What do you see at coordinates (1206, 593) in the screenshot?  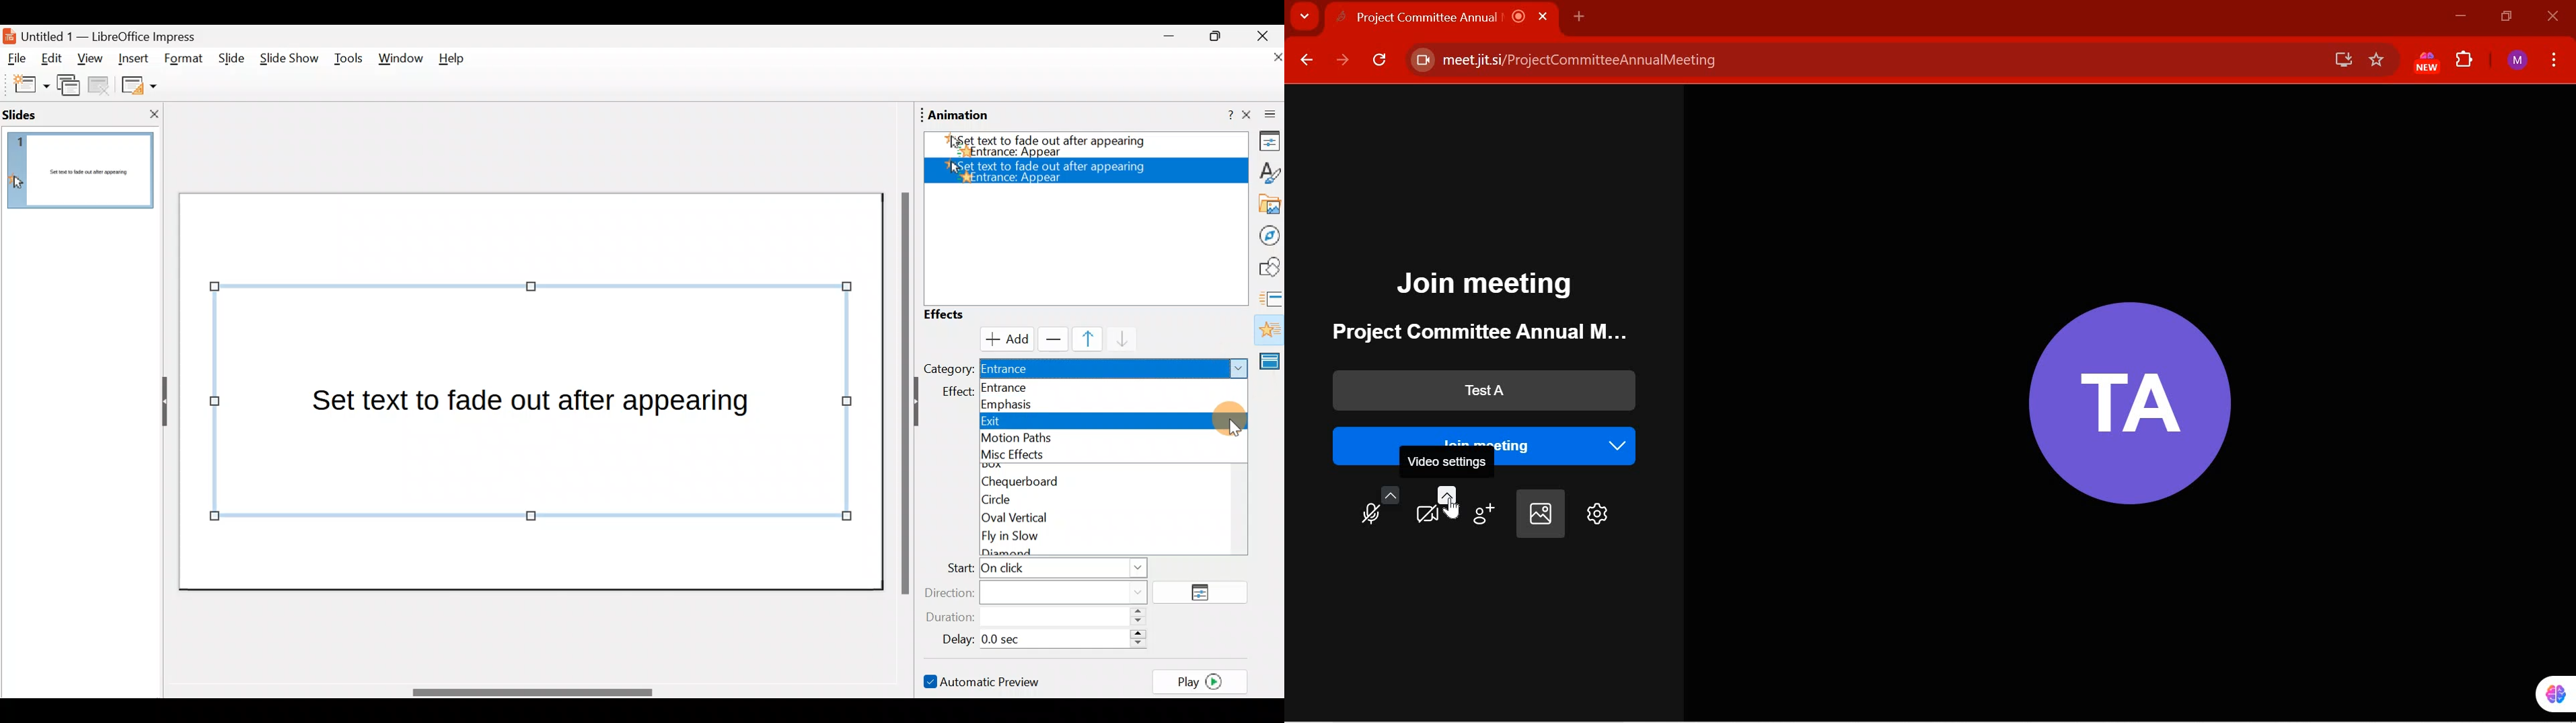 I see `Options` at bounding box center [1206, 593].